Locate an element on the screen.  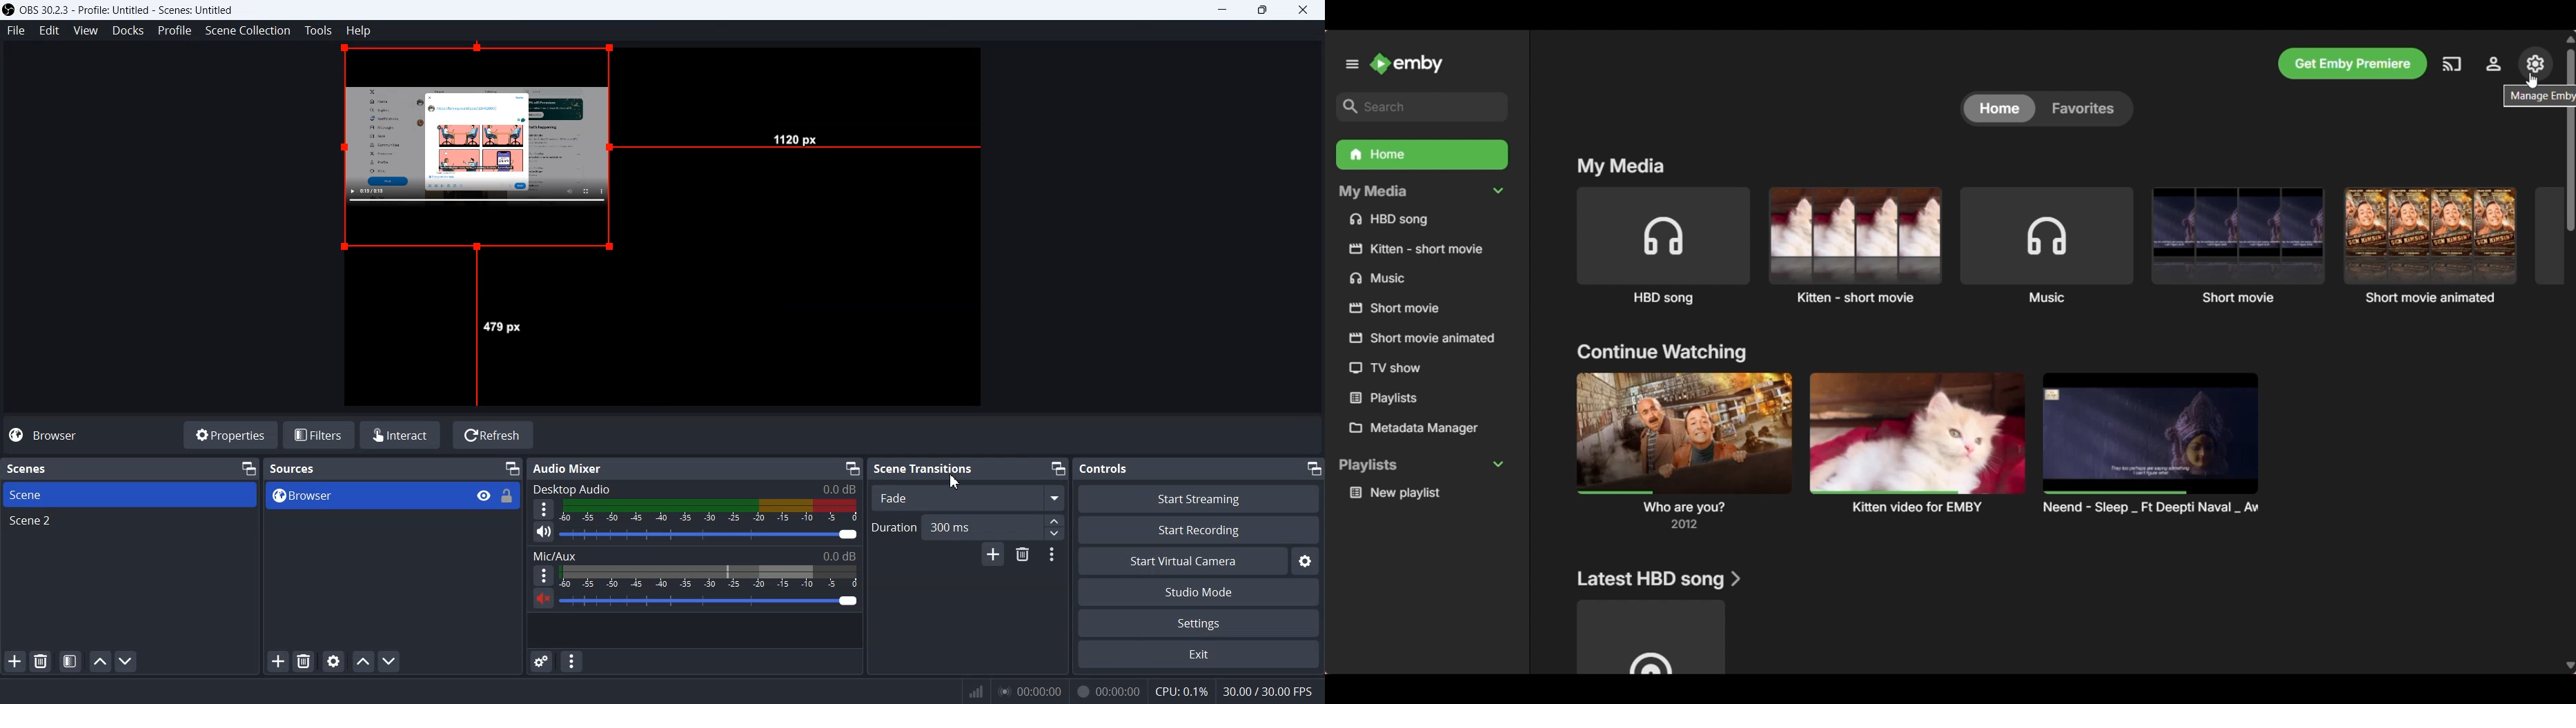
Restore down  is located at coordinates (1264, 12).